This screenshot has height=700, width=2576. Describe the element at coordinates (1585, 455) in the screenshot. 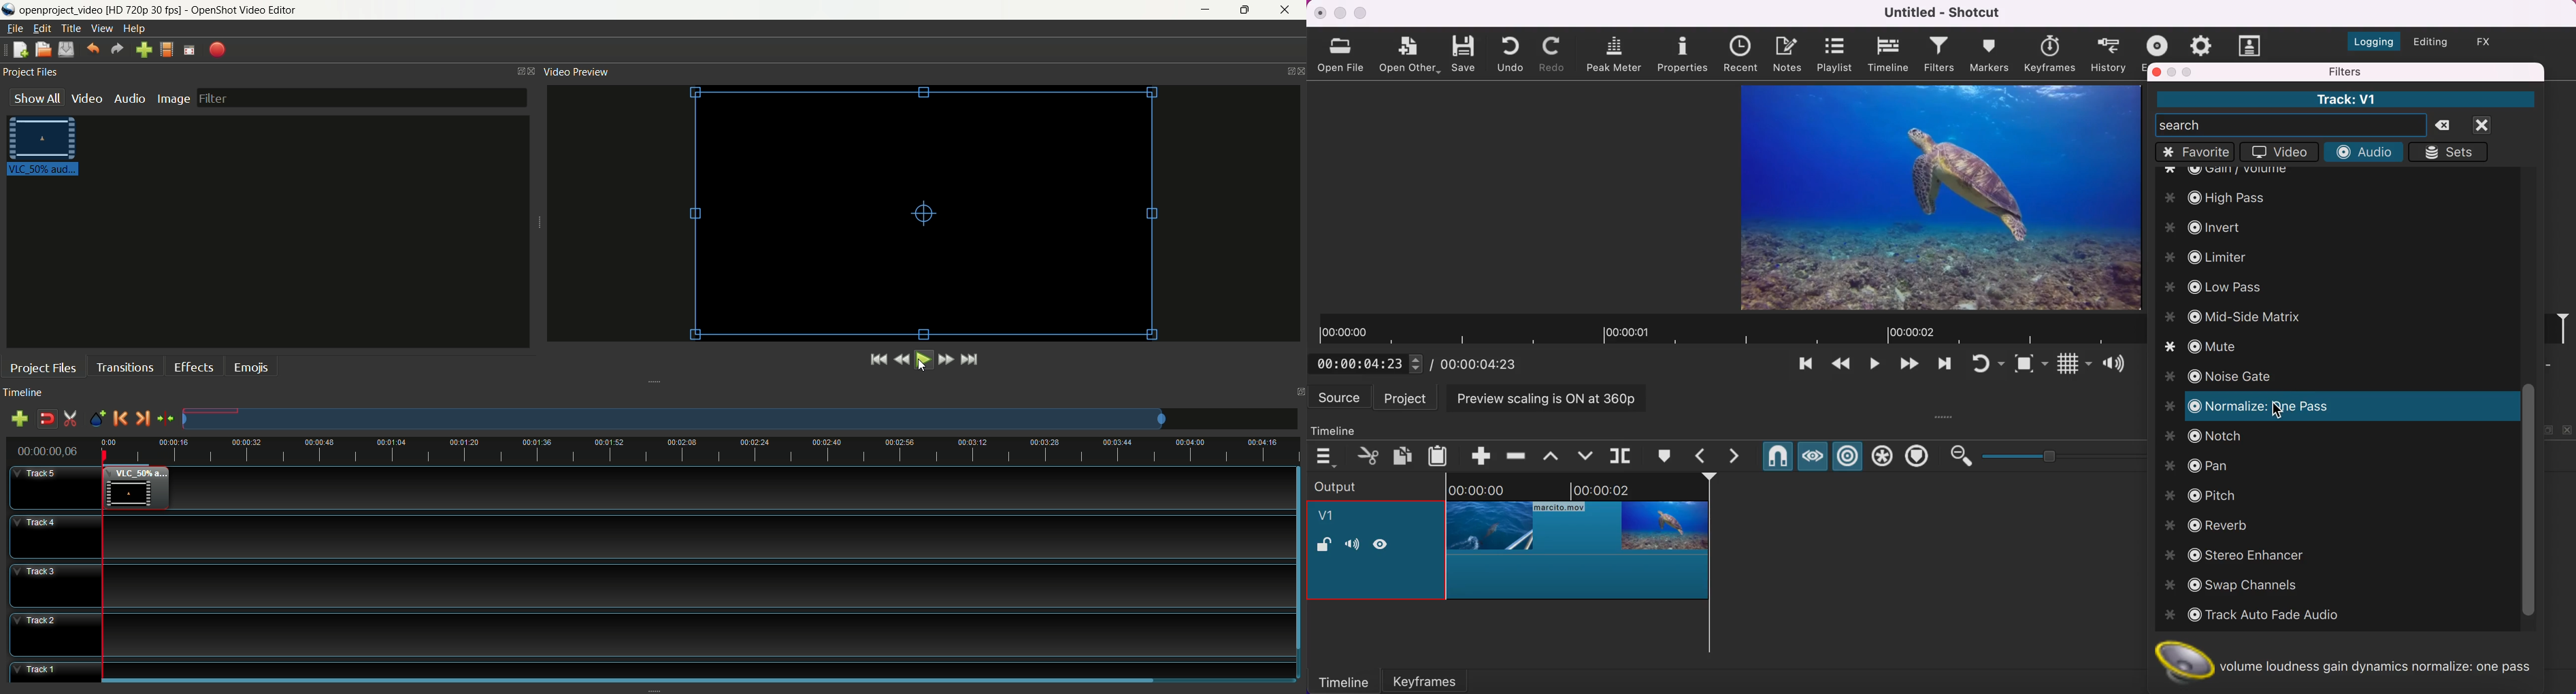

I see `overwrite` at that location.